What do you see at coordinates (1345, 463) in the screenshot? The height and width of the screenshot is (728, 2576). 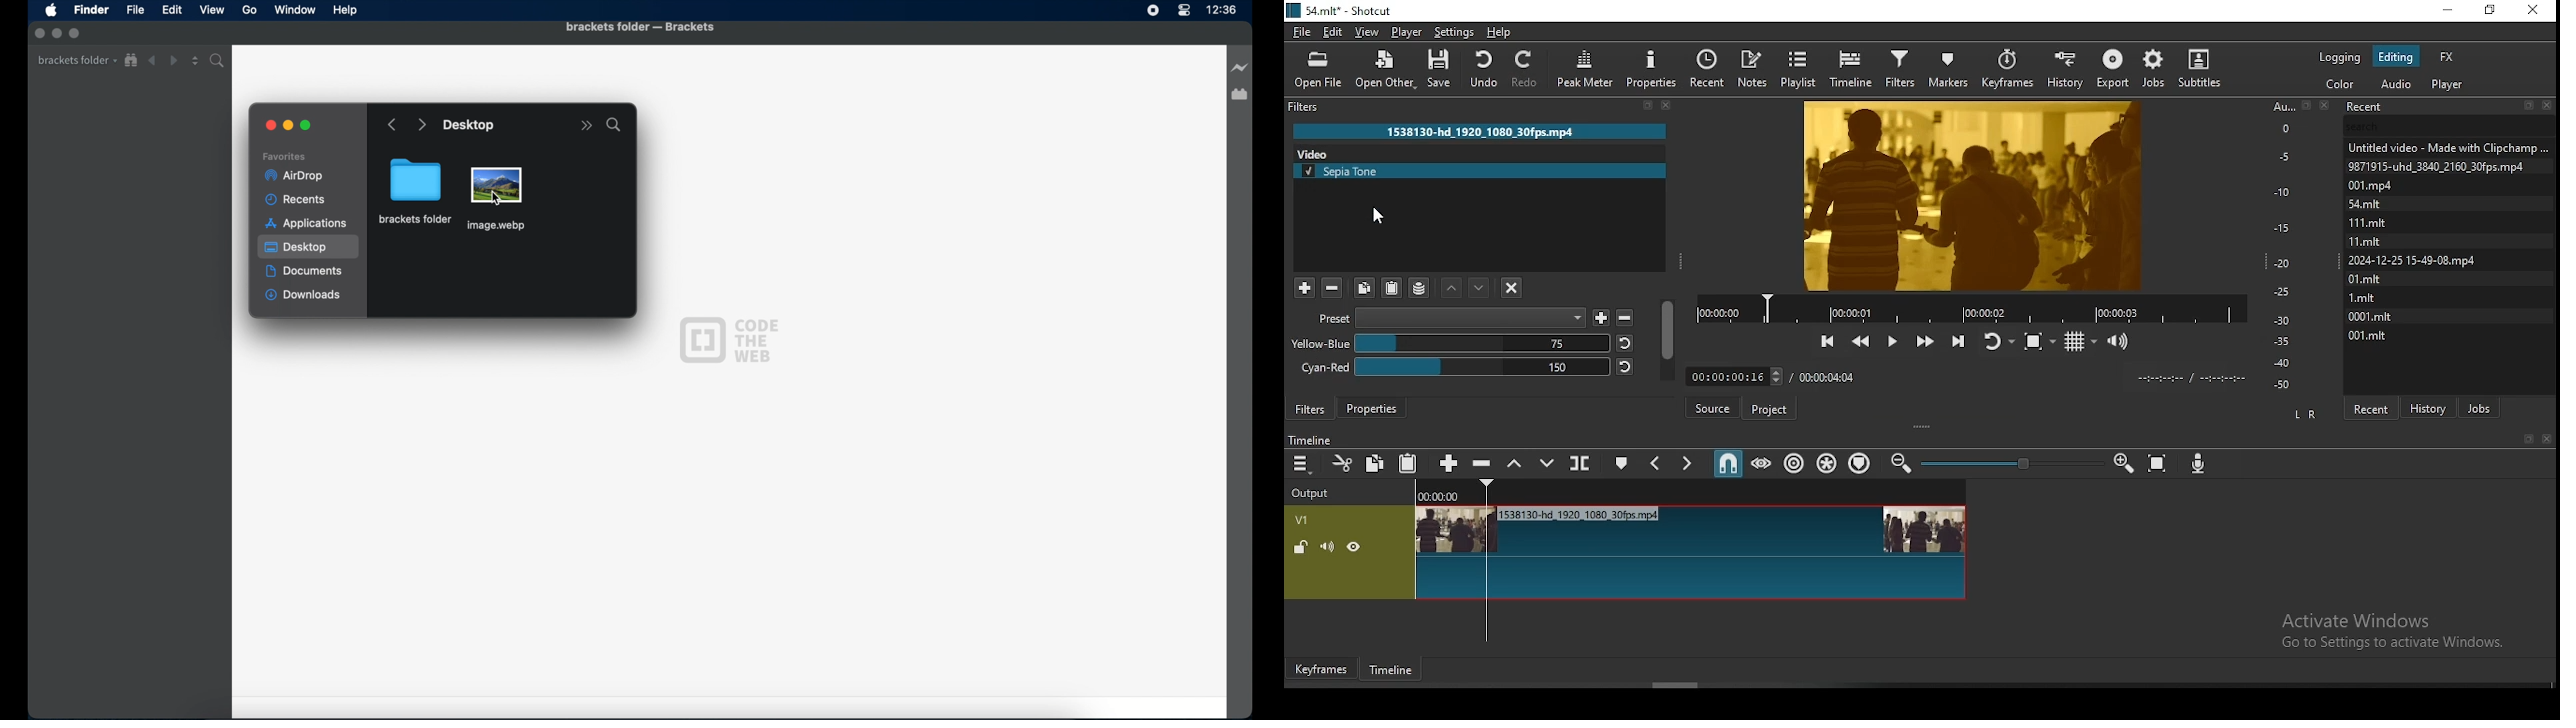 I see `cut` at bounding box center [1345, 463].